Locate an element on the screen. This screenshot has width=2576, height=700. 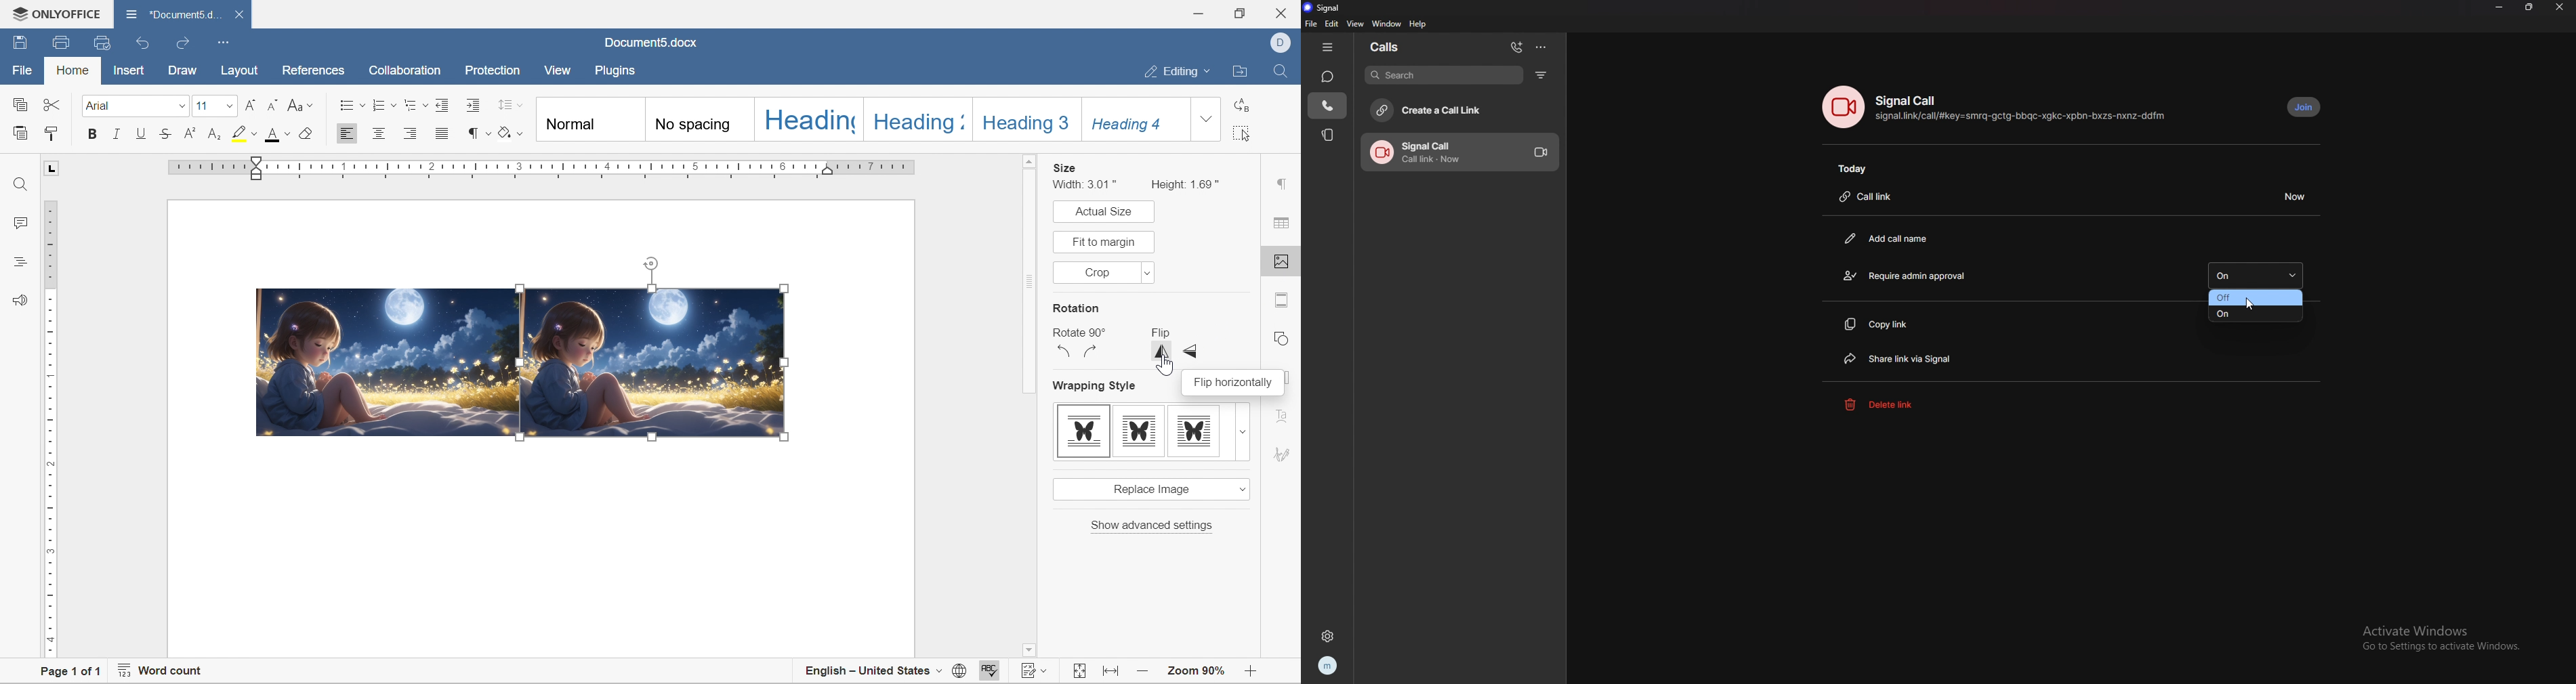
delete link is located at coordinates (1899, 404).